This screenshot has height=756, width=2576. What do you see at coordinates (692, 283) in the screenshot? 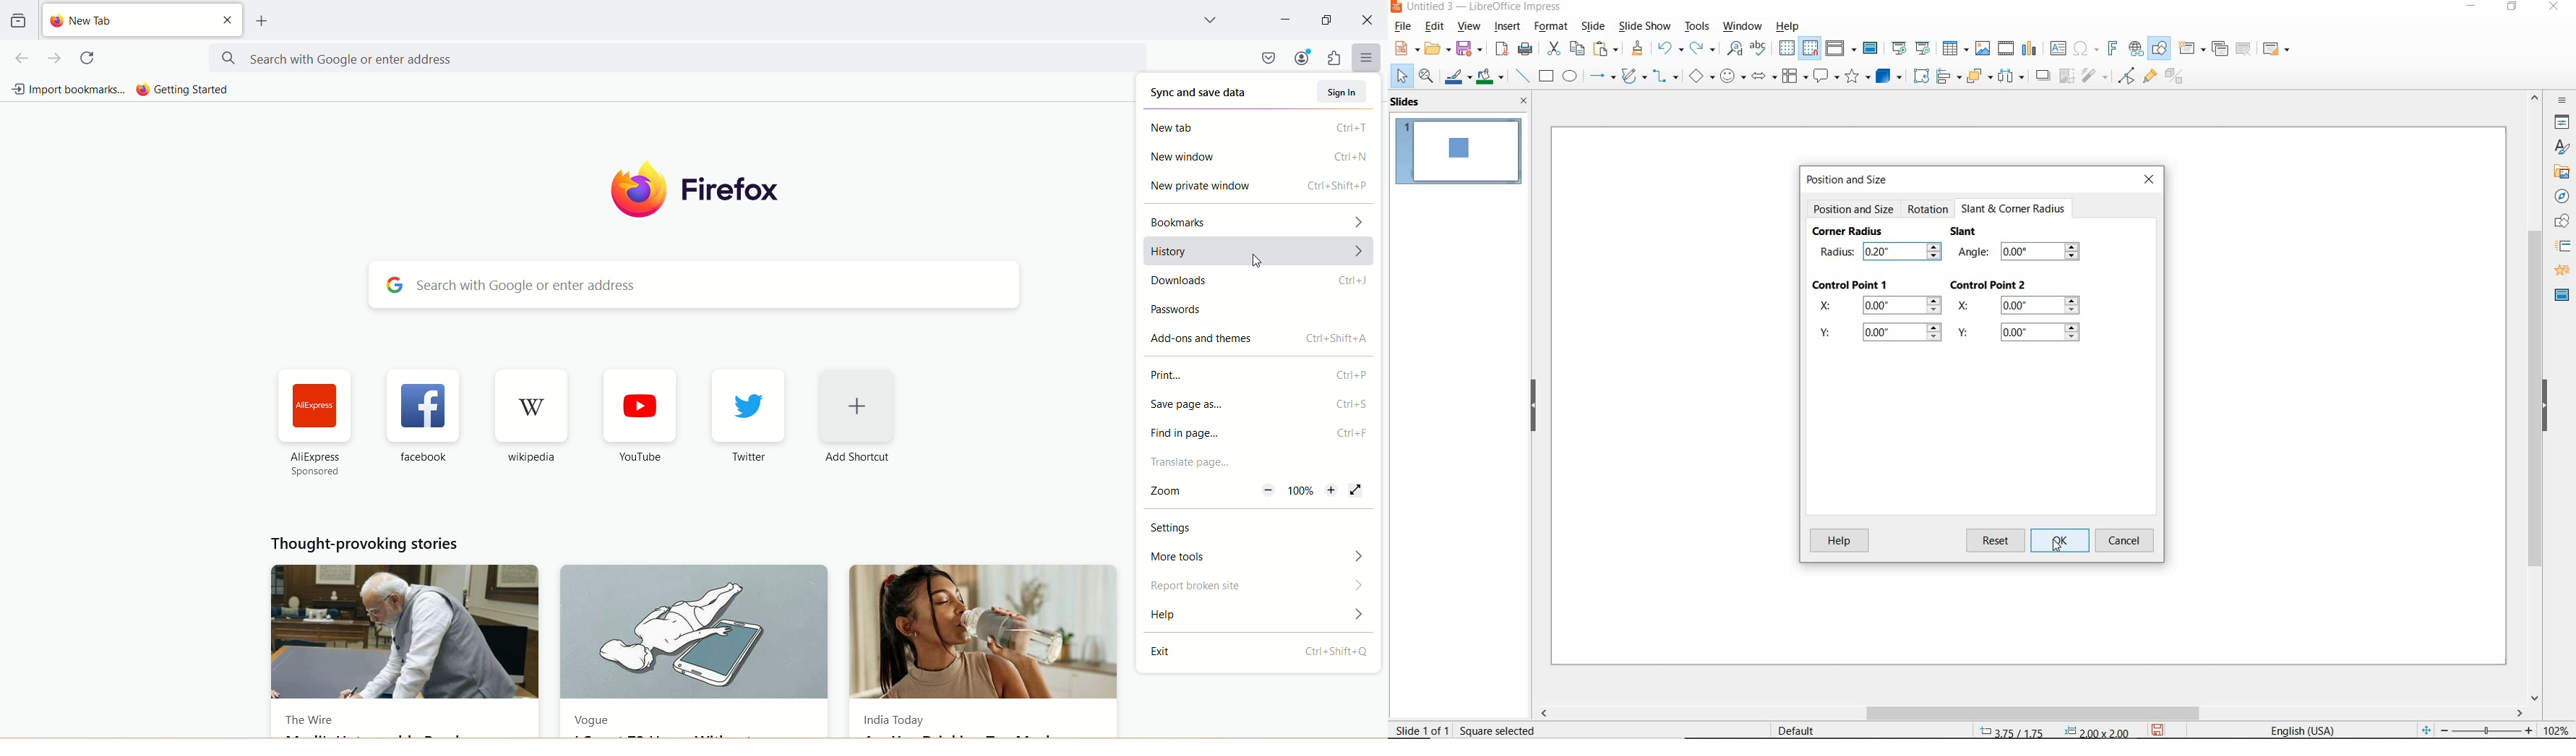
I see `search with google or enter address` at bounding box center [692, 283].